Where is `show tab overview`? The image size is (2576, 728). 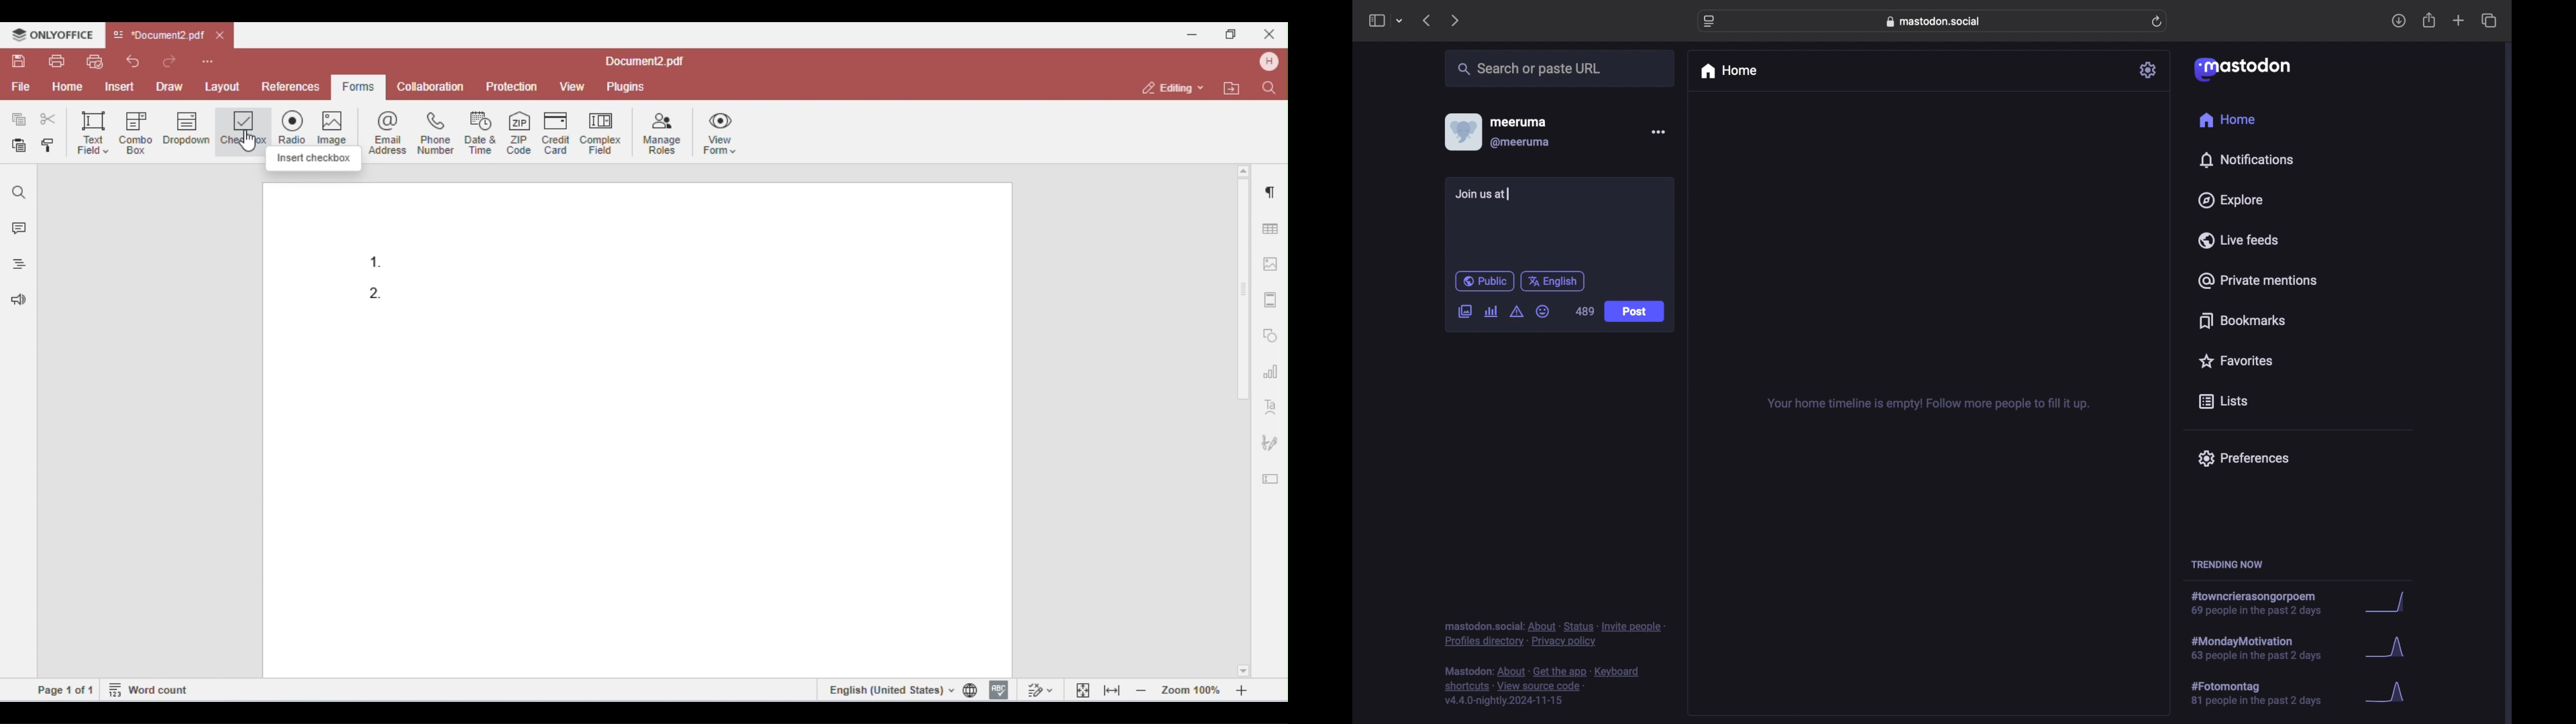 show tab overview is located at coordinates (2489, 21).